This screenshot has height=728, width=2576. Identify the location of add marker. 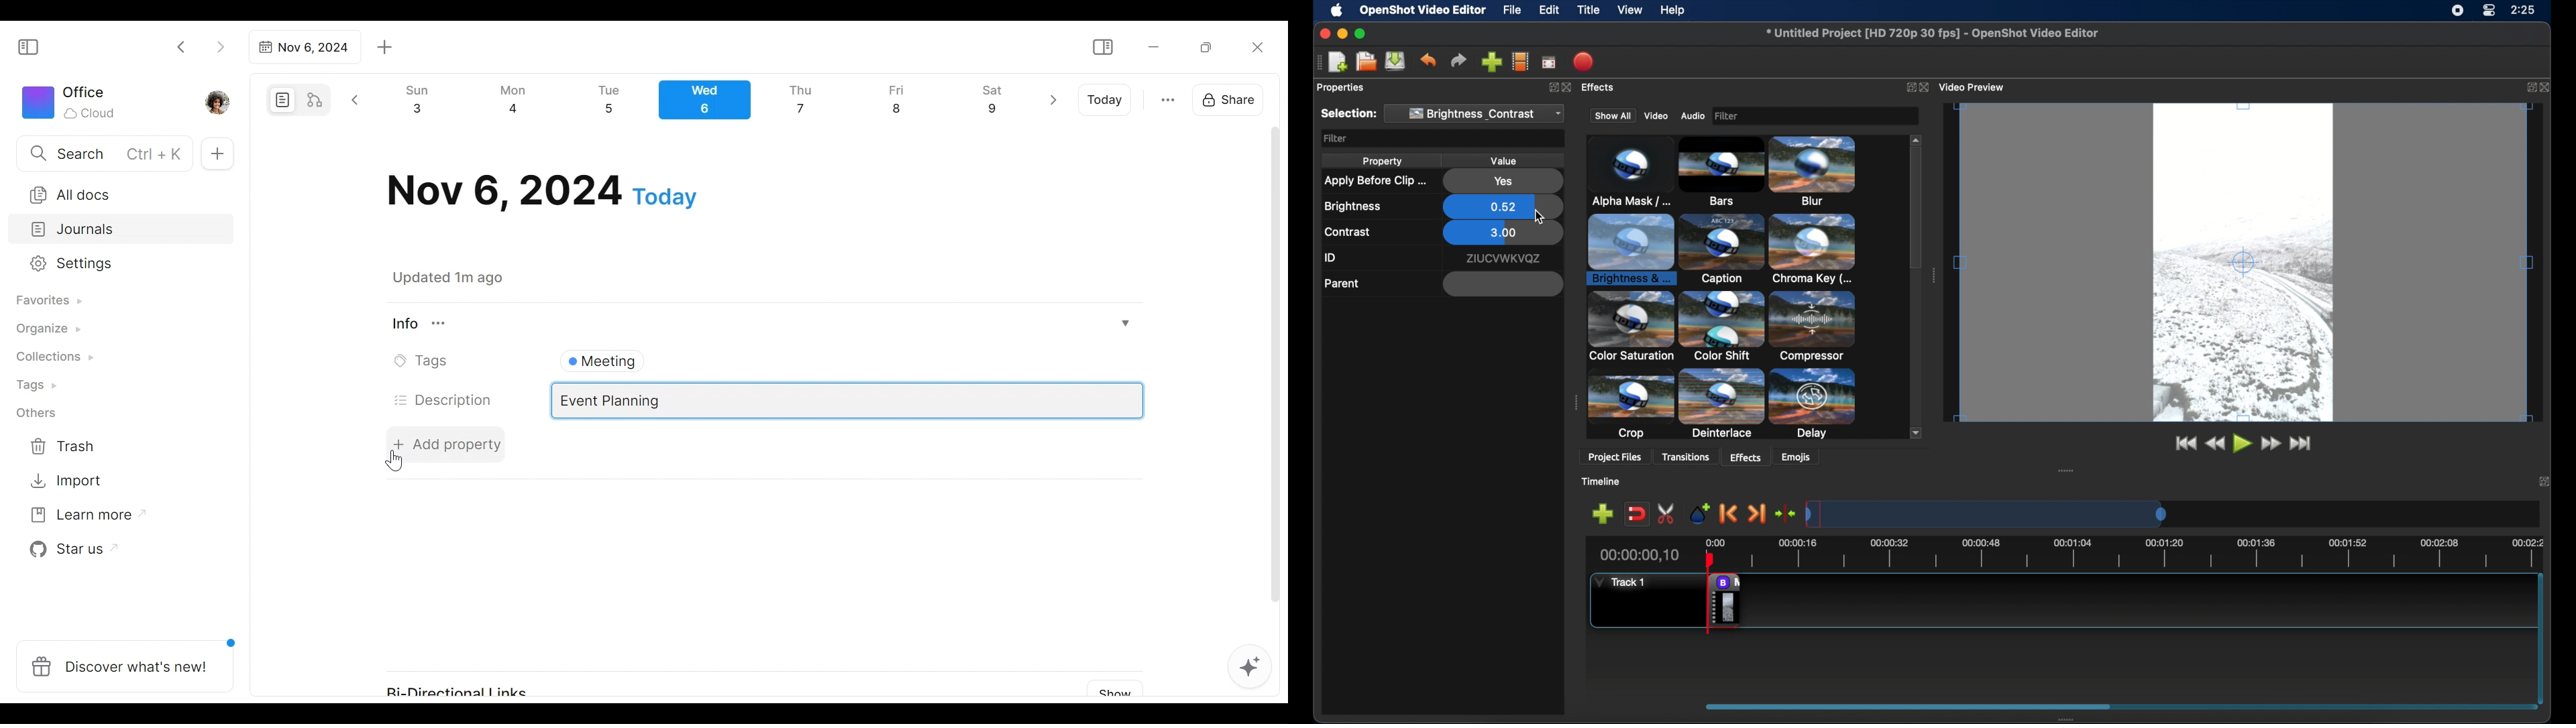
(1695, 511).